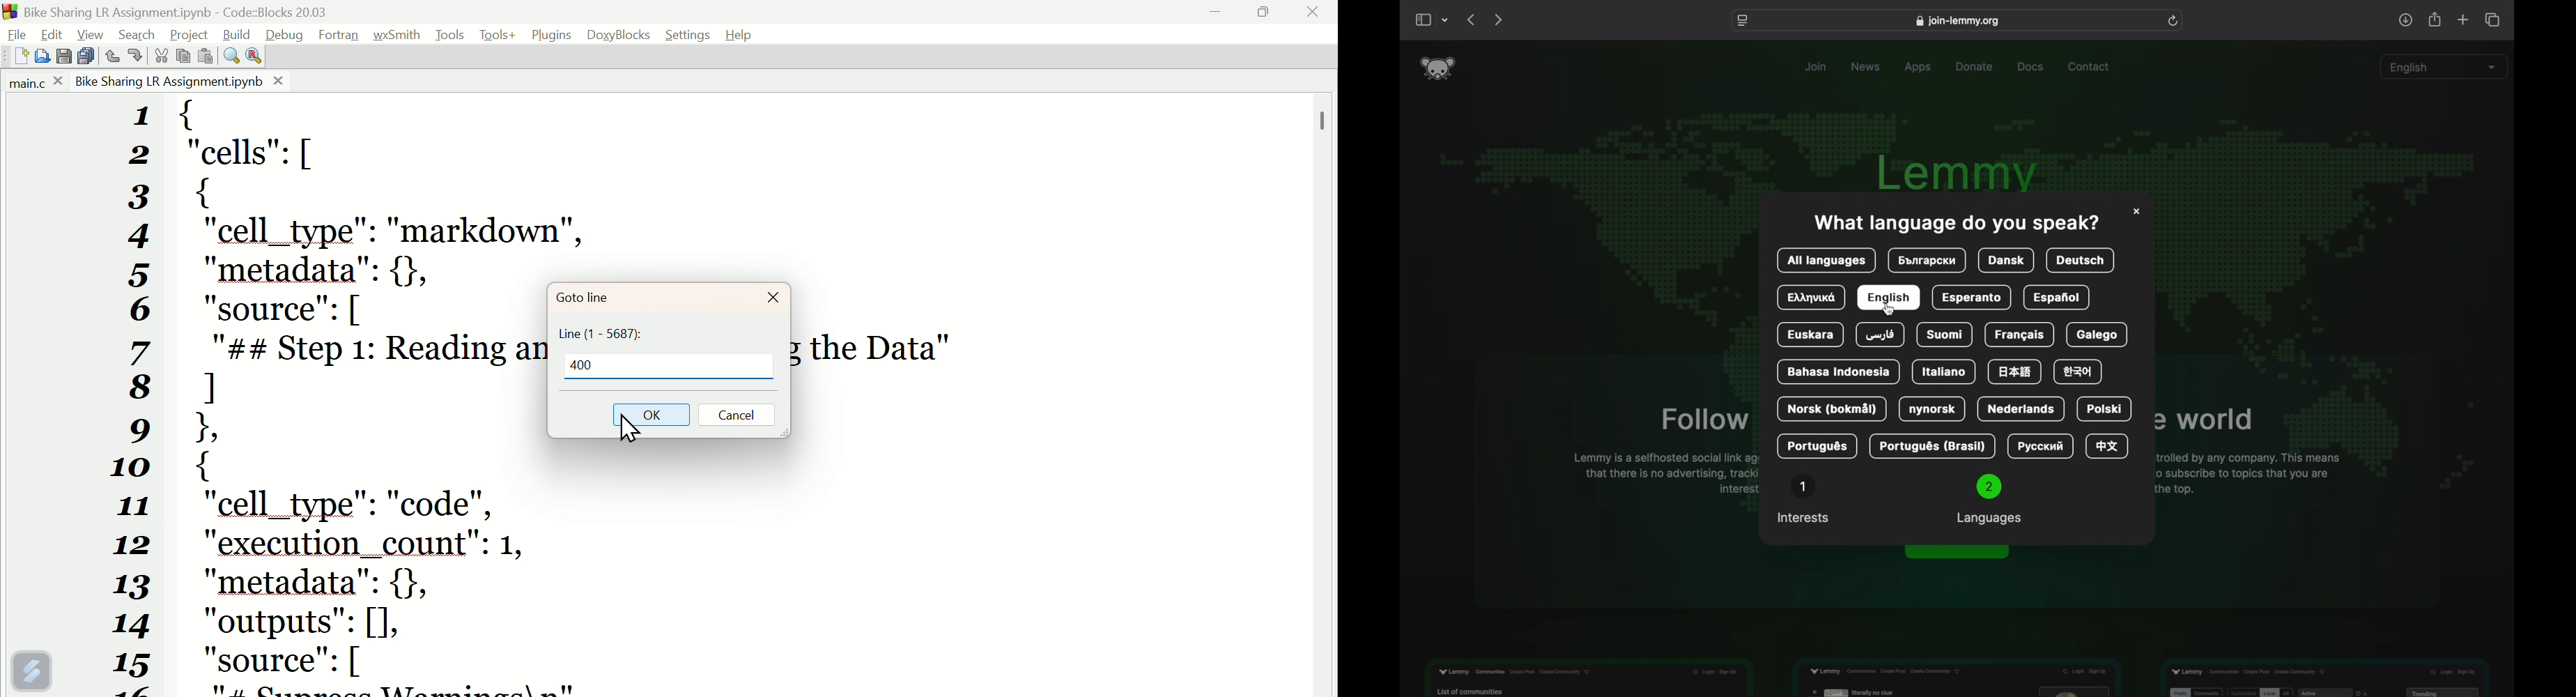 This screenshot has width=2576, height=700. Describe the element at coordinates (86, 55) in the screenshot. I see `Save all` at that location.